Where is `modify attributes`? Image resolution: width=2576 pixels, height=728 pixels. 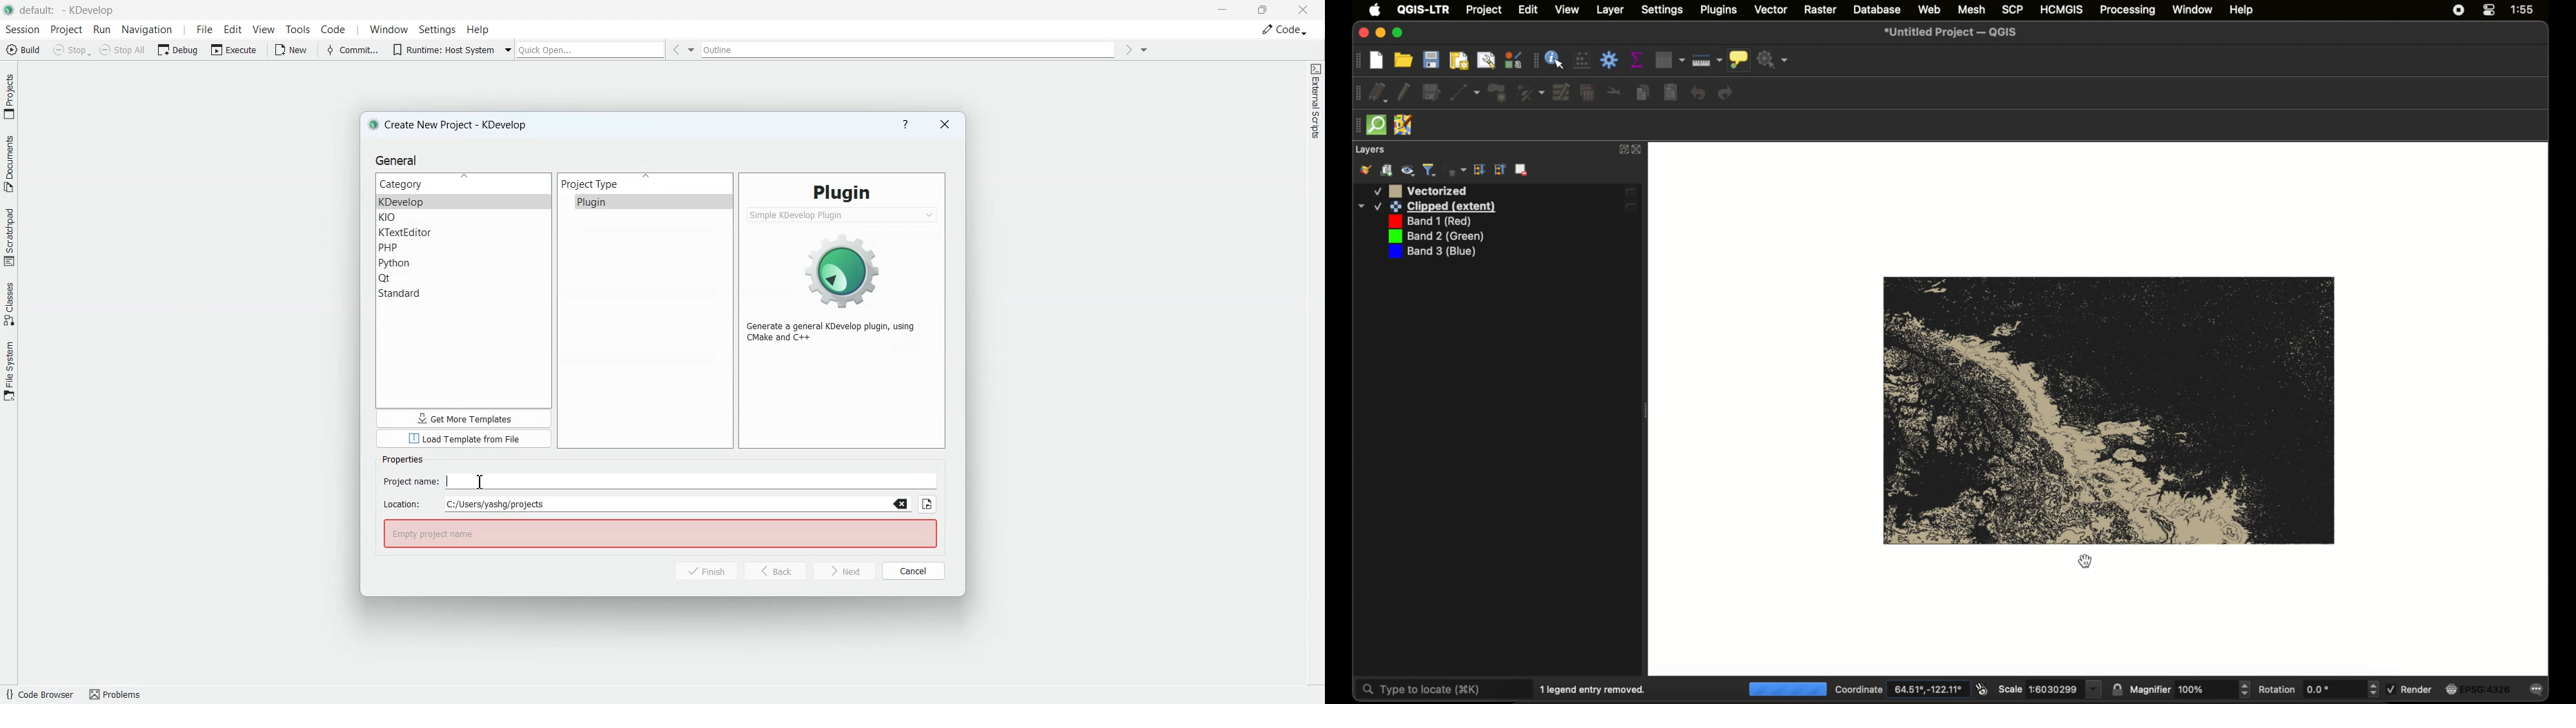 modify attributes is located at coordinates (1560, 92).